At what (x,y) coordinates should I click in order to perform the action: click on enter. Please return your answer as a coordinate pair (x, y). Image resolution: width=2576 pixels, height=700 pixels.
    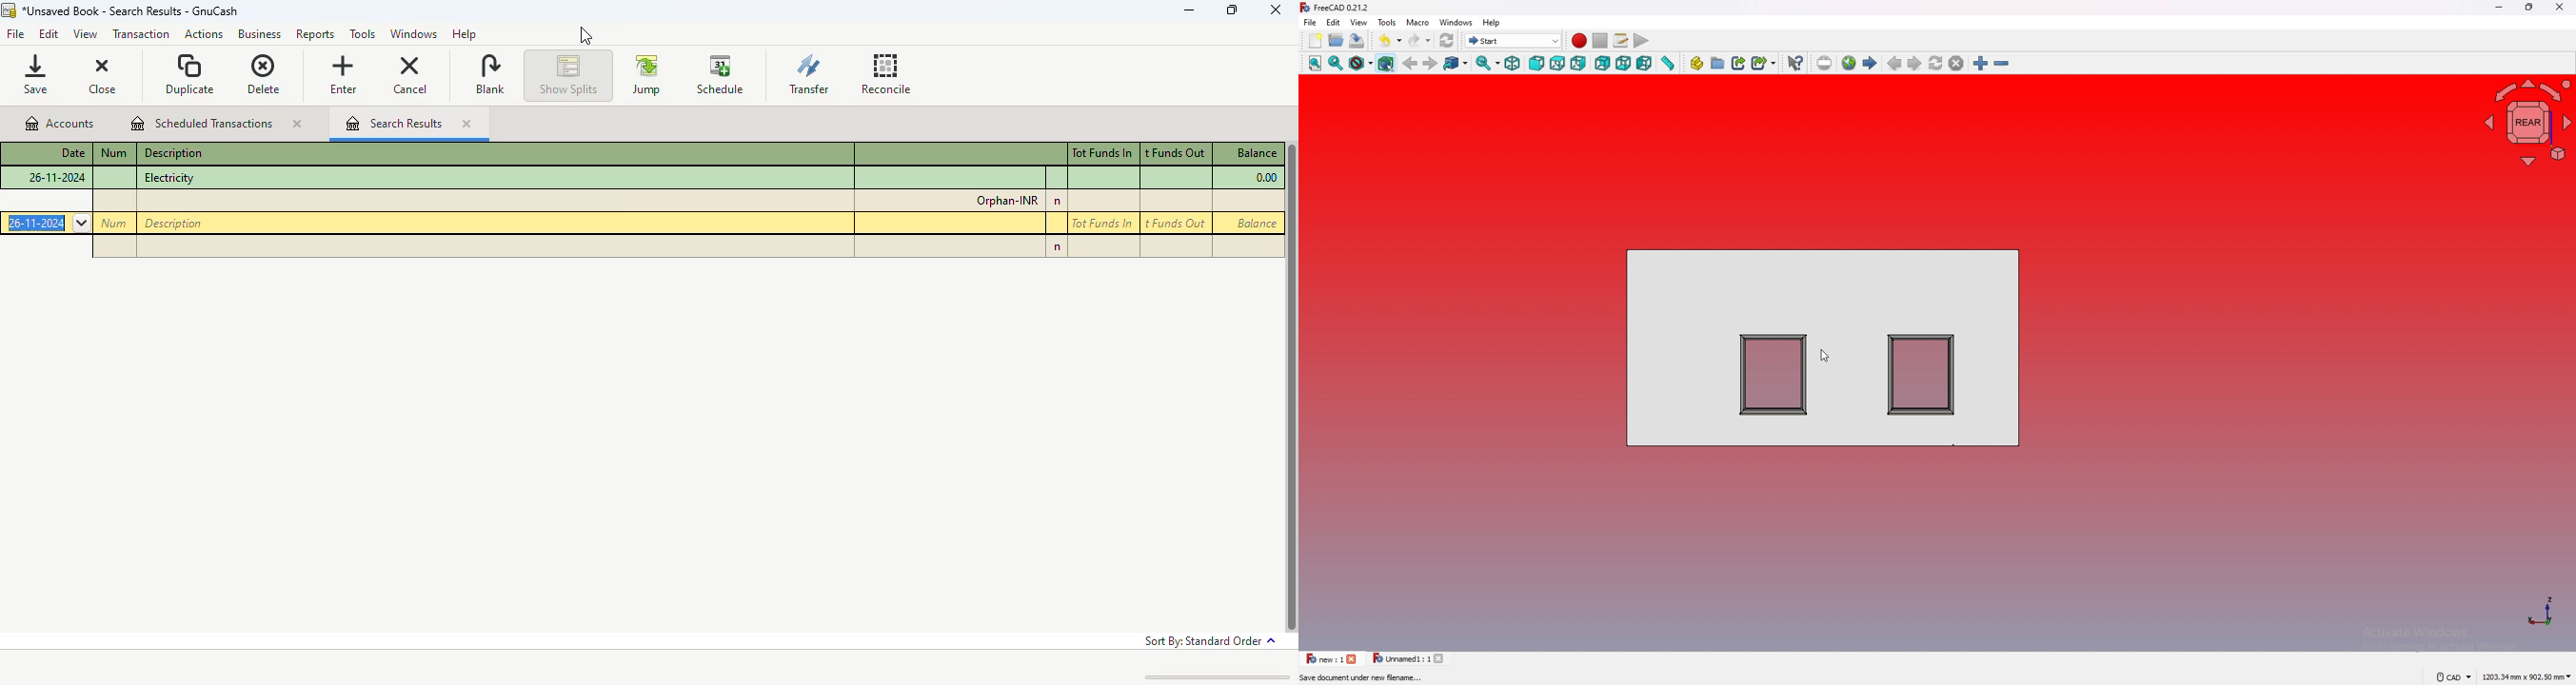
    Looking at the image, I should click on (344, 74).